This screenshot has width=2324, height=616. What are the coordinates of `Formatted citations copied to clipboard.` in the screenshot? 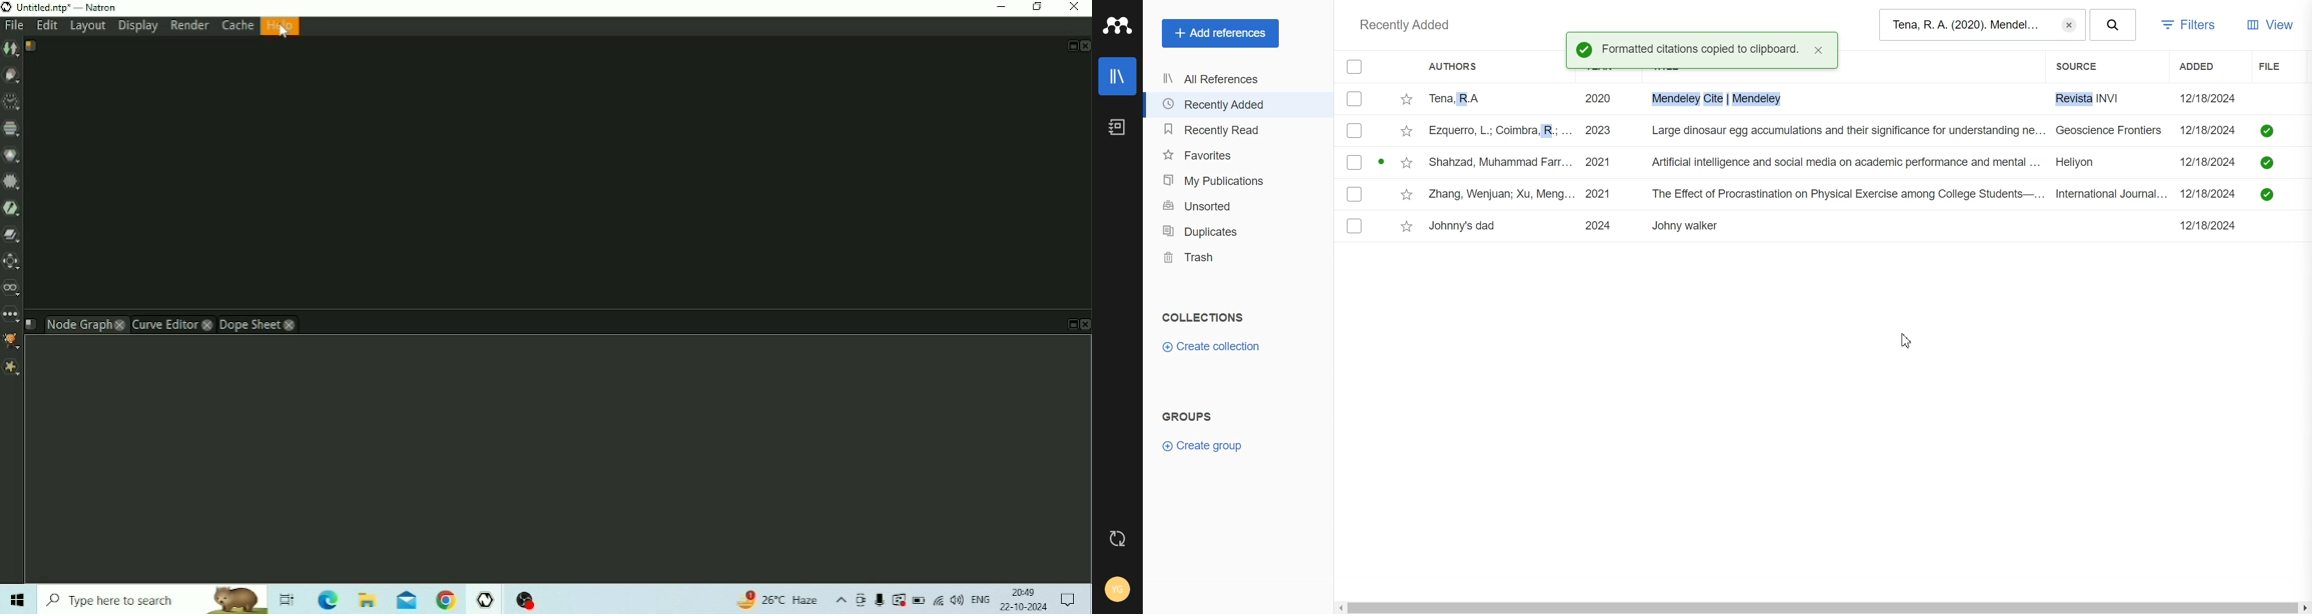 It's located at (1702, 50).